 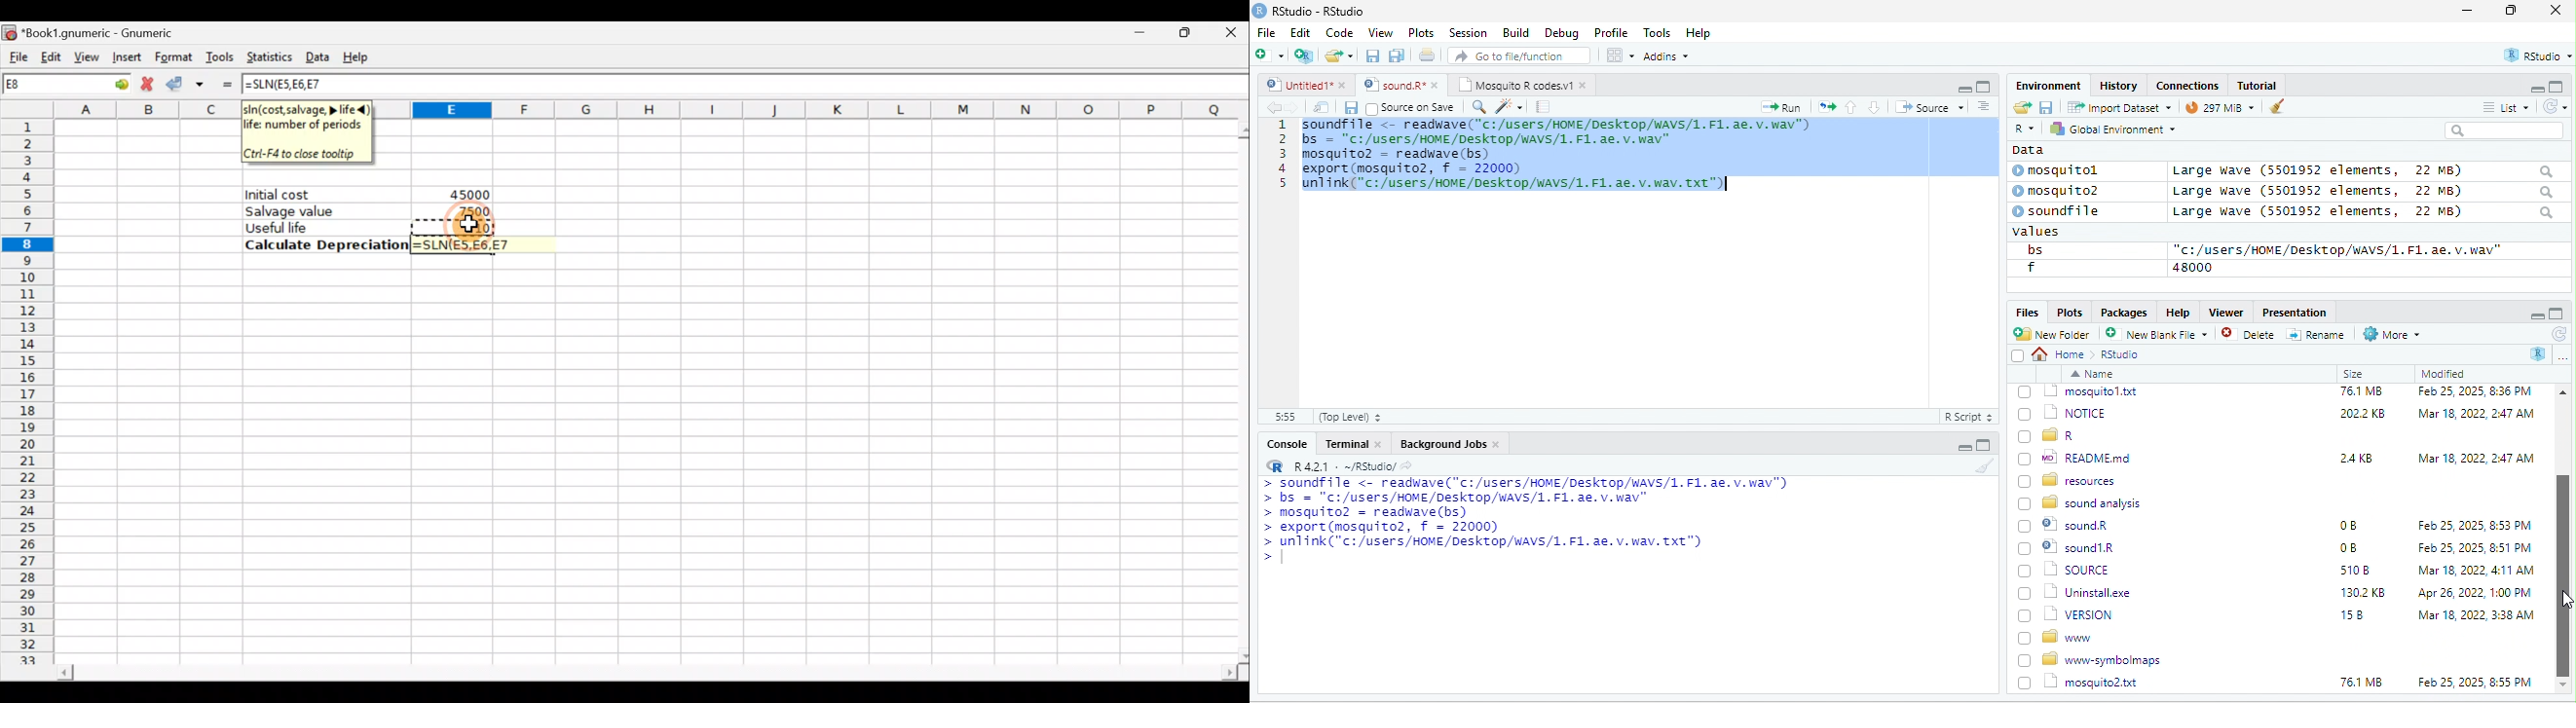 I want to click on R, so click(x=2023, y=130).